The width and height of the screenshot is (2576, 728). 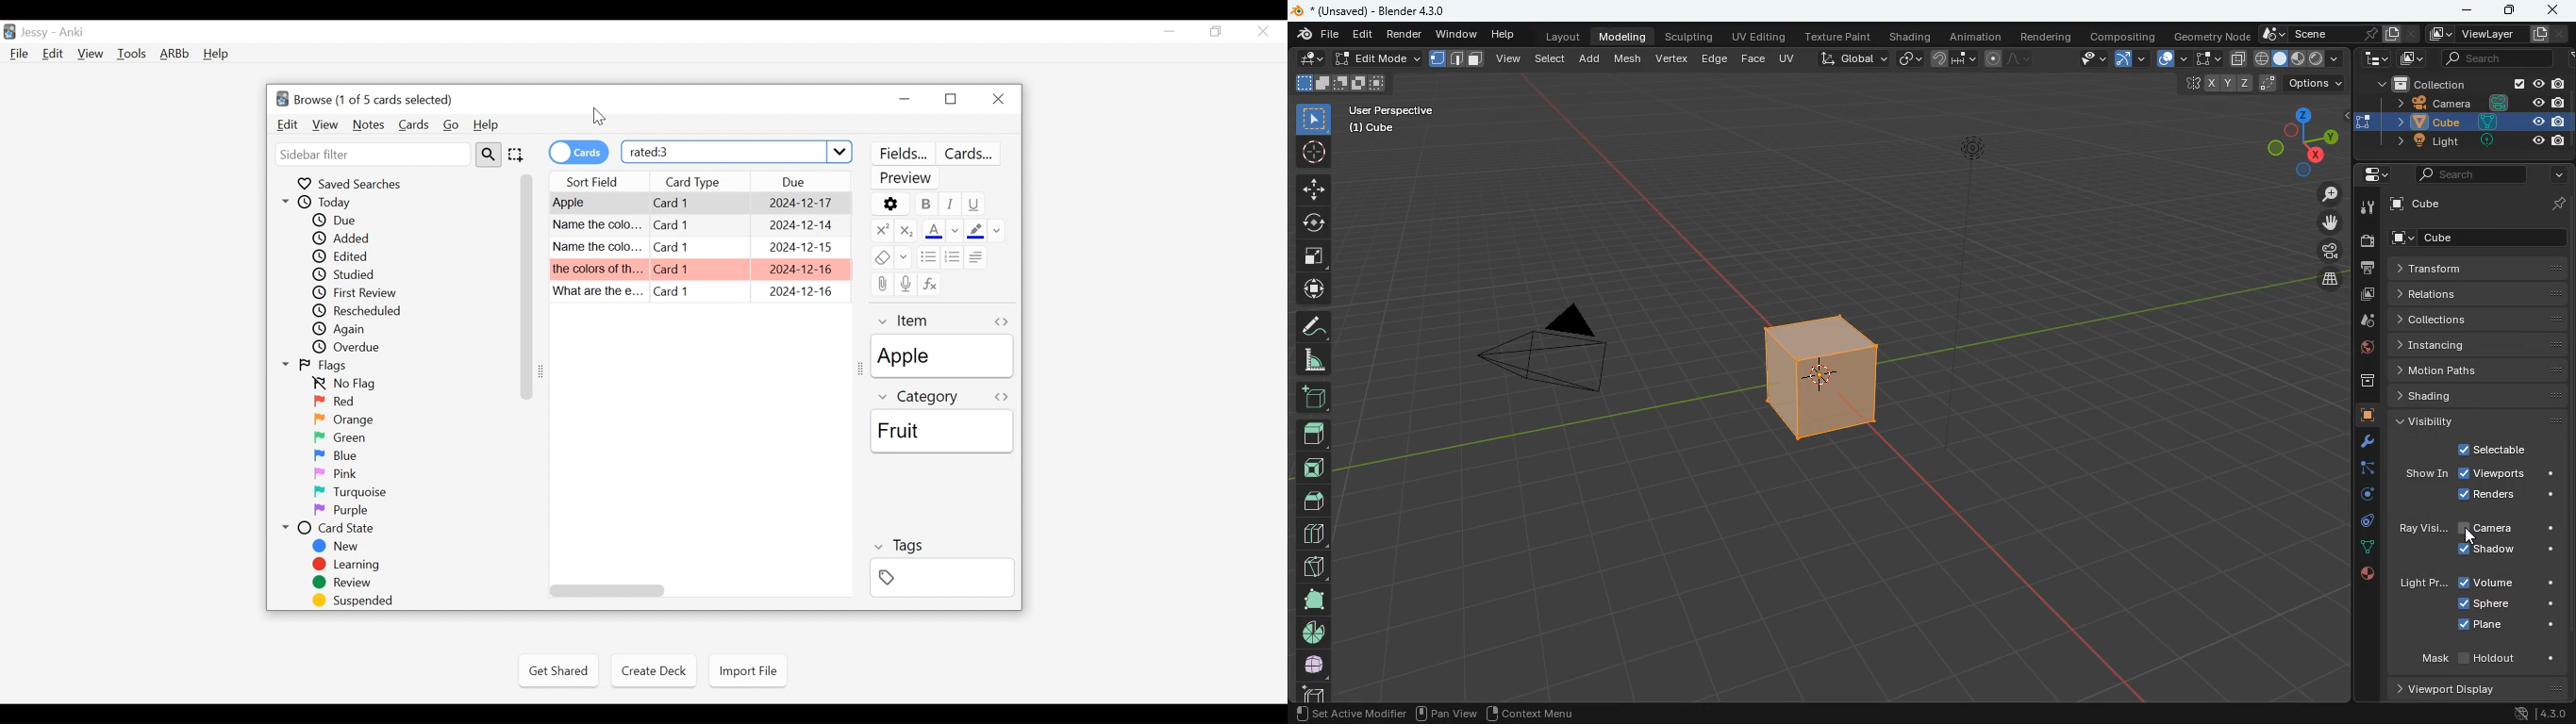 What do you see at coordinates (599, 119) in the screenshot?
I see `Cursor` at bounding box center [599, 119].